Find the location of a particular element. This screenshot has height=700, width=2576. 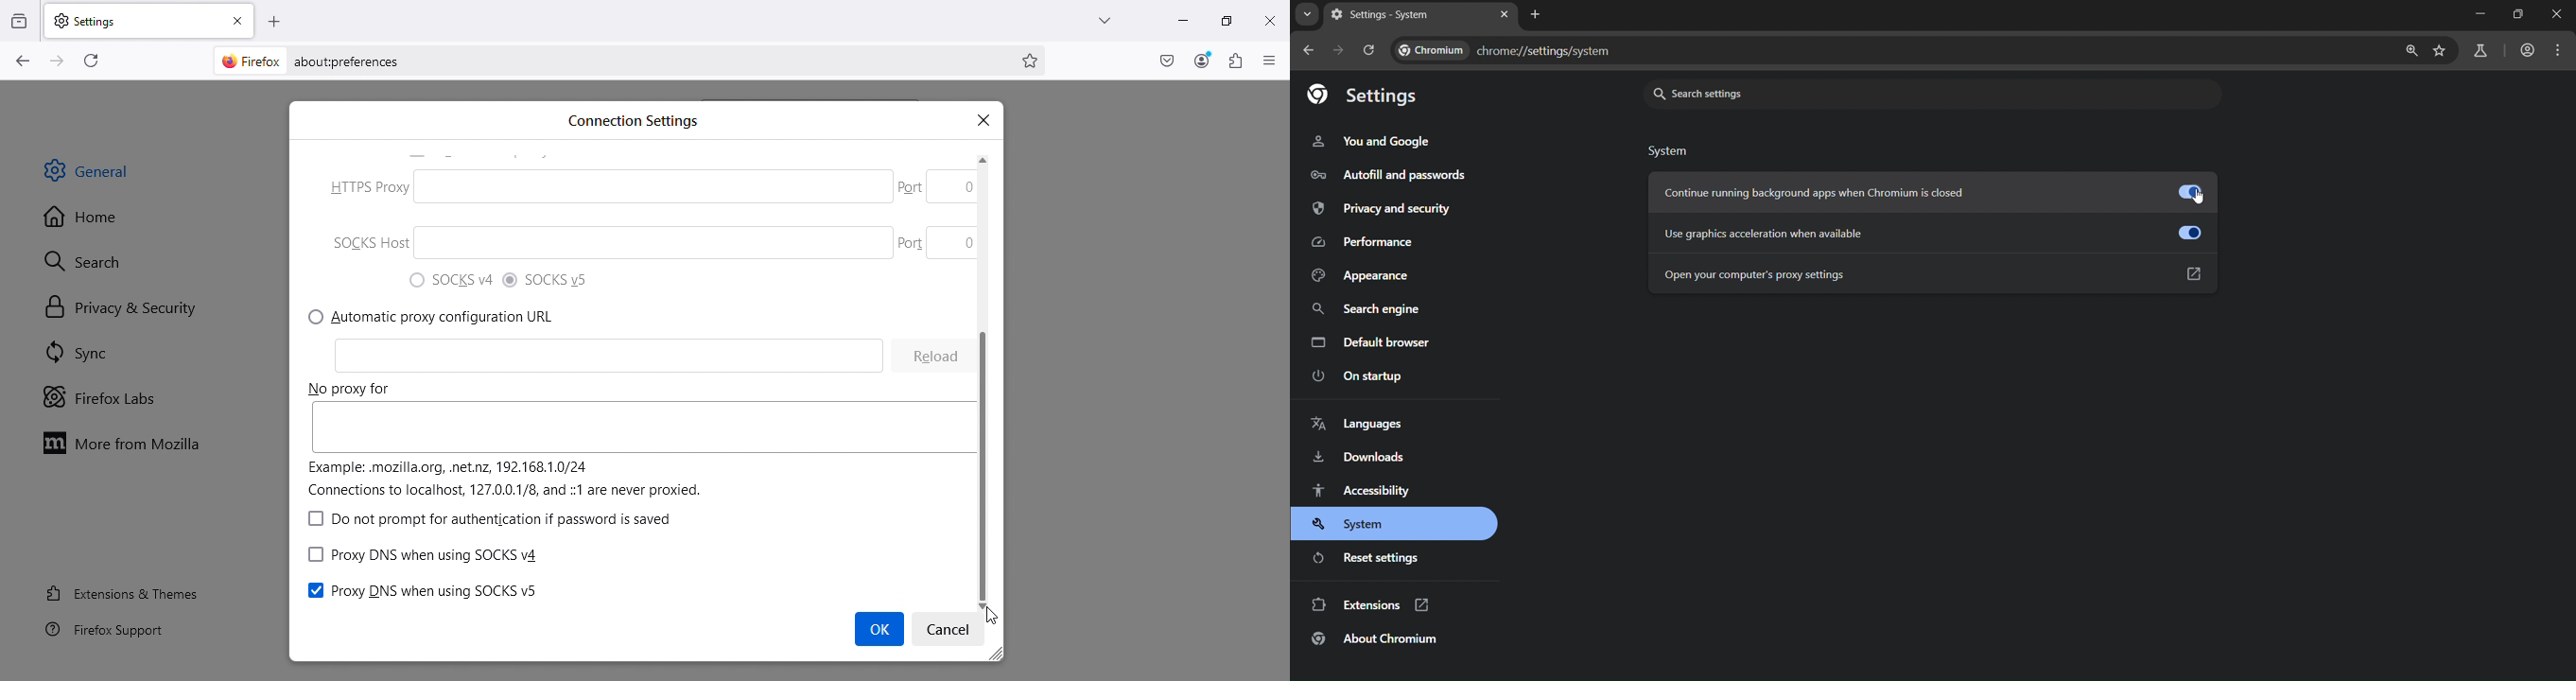

Bookmark is located at coordinates (1032, 61).